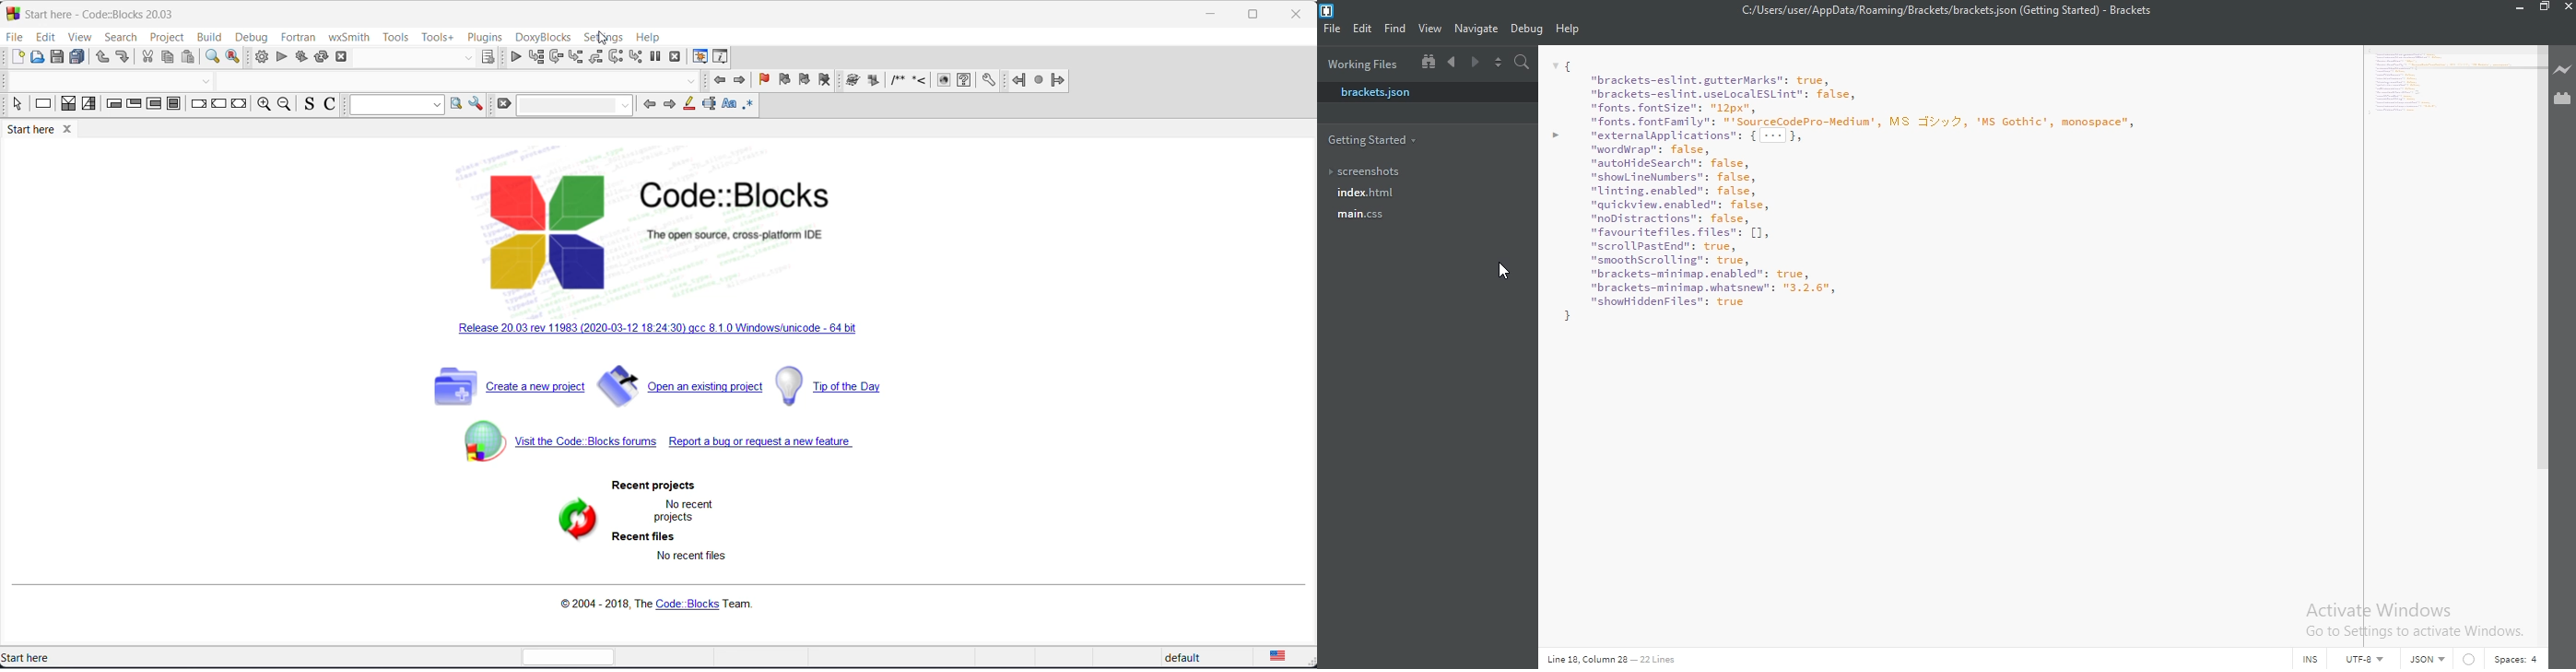 Image resolution: width=2576 pixels, height=672 pixels. Describe the element at coordinates (12, 12) in the screenshot. I see `logo` at that location.